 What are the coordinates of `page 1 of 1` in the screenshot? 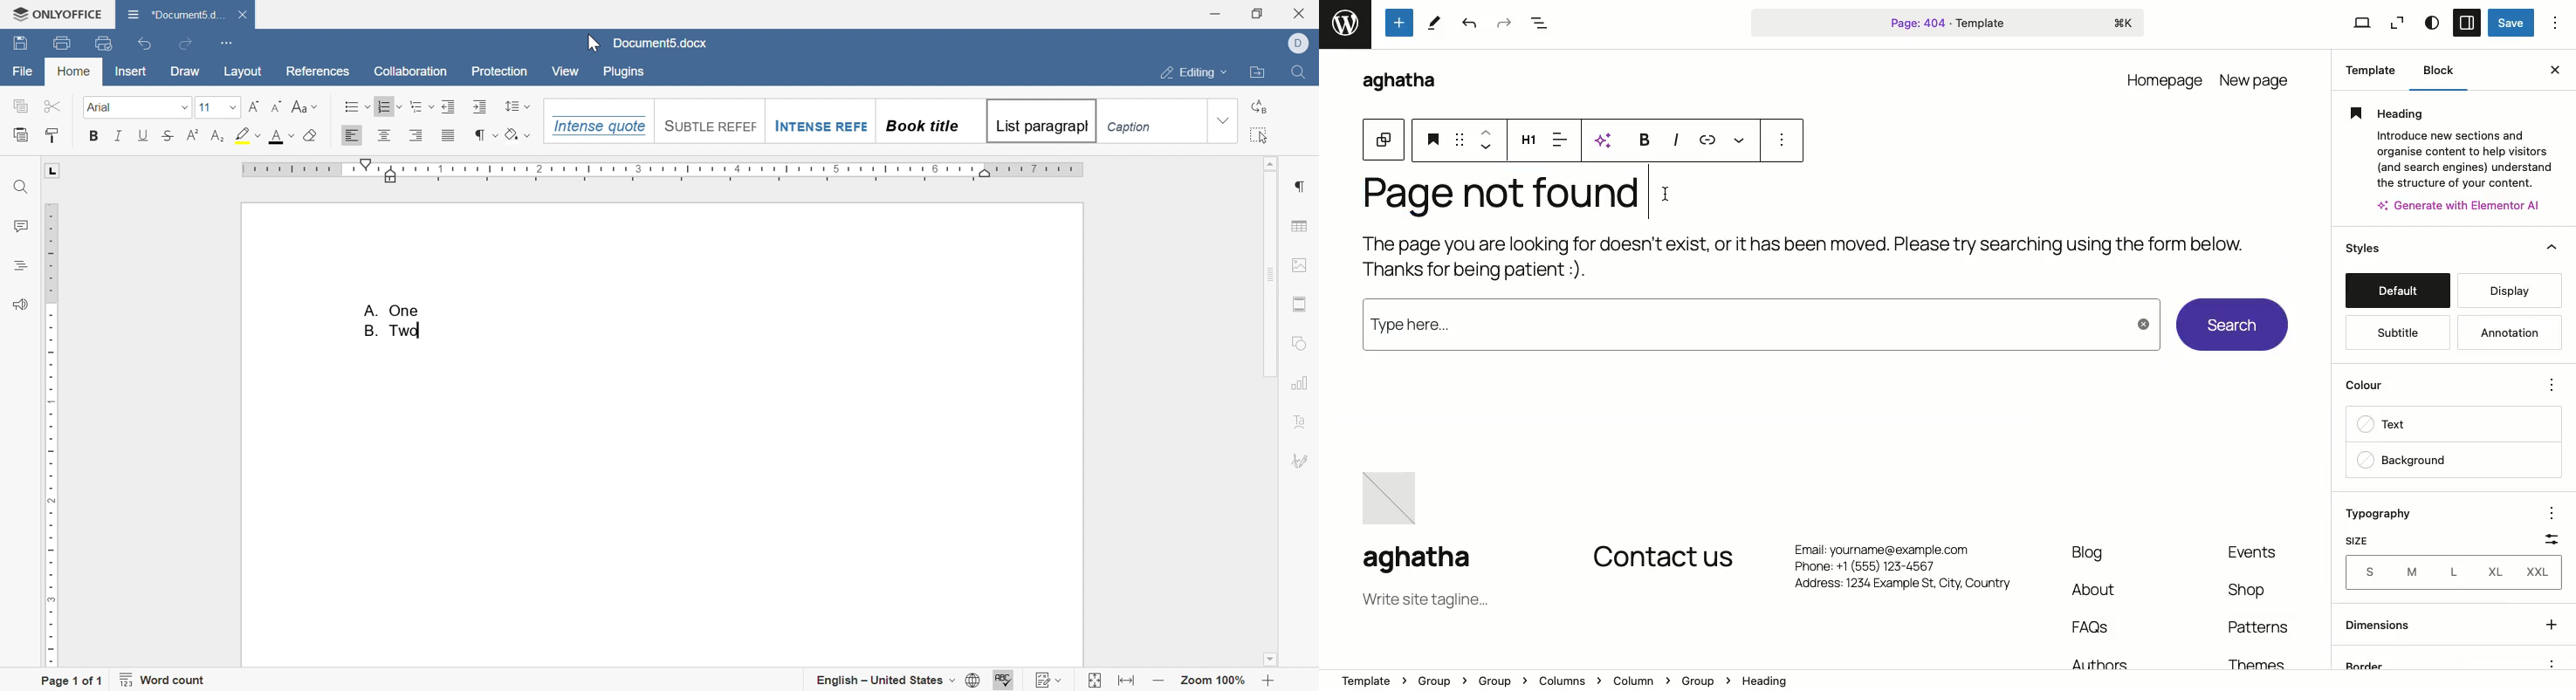 It's located at (73, 681).